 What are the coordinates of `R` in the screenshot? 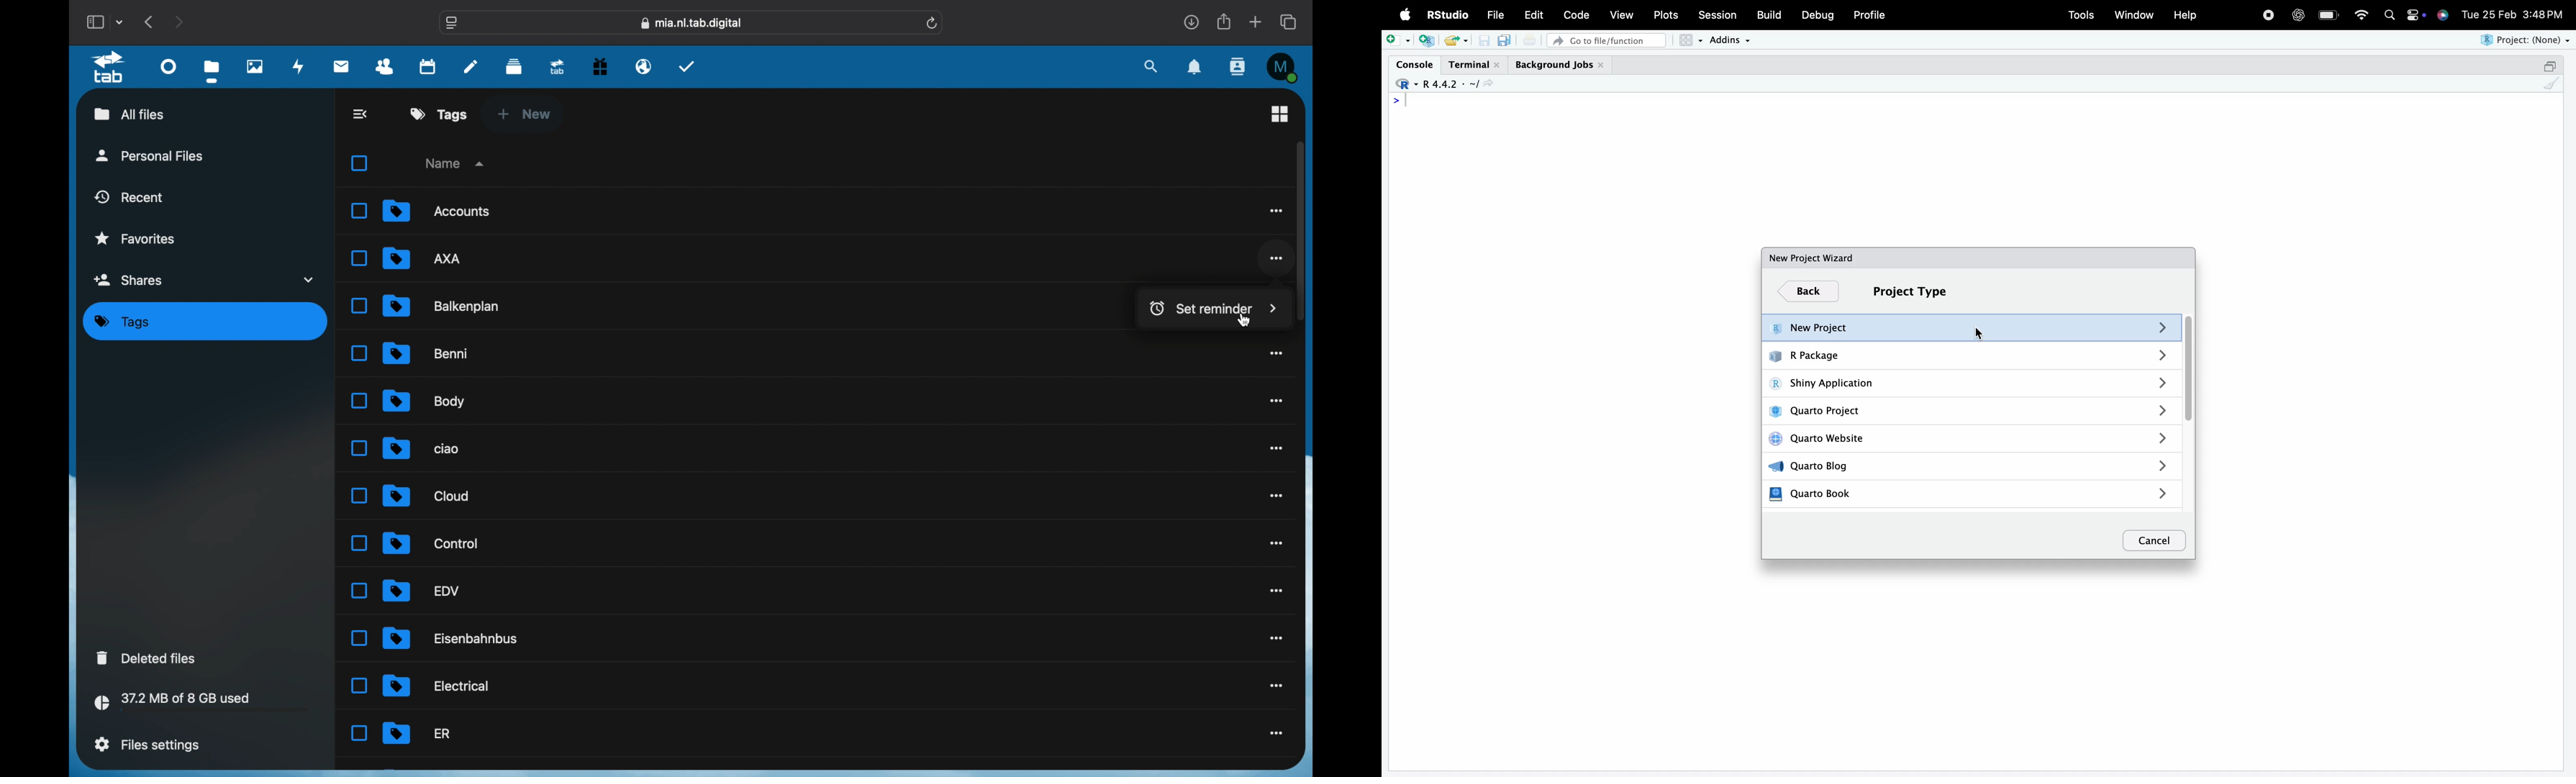 It's located at (1405, 84).